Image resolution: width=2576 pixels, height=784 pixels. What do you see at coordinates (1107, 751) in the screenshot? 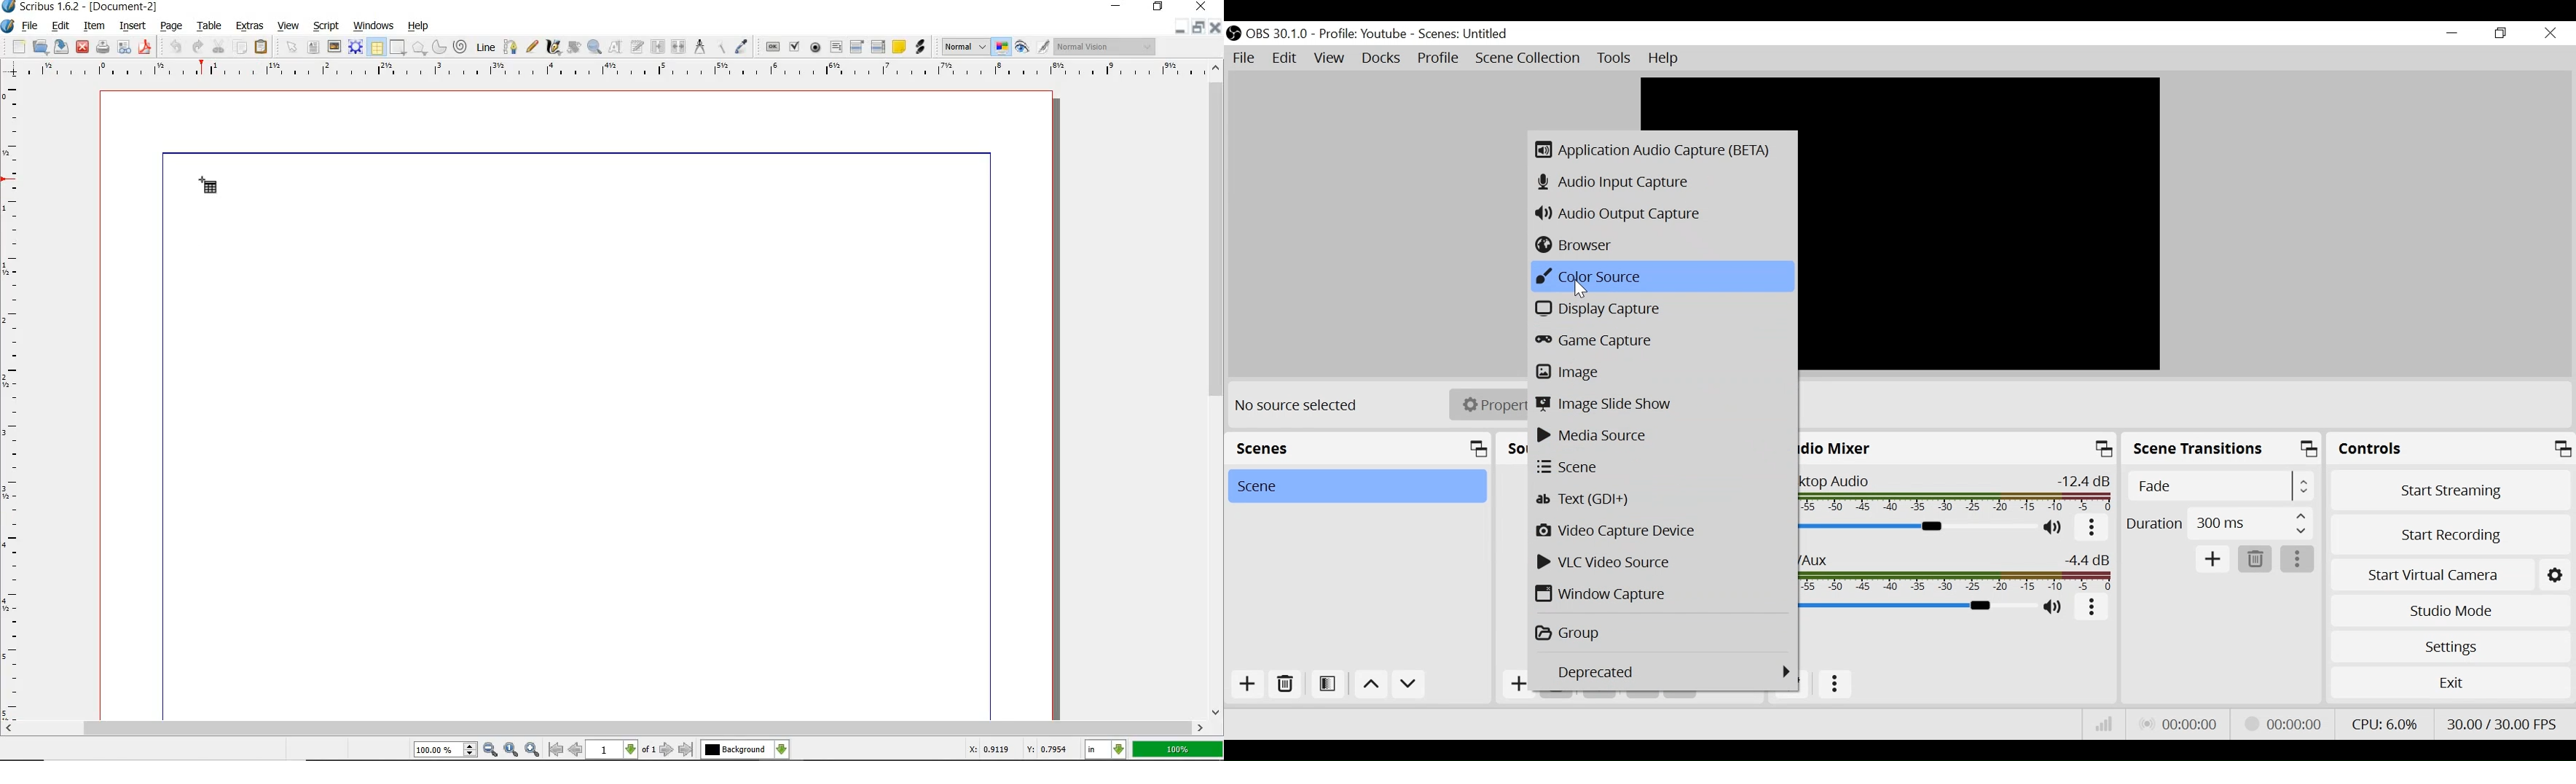
I see `select current unit` at bounding box center [1107, 751].